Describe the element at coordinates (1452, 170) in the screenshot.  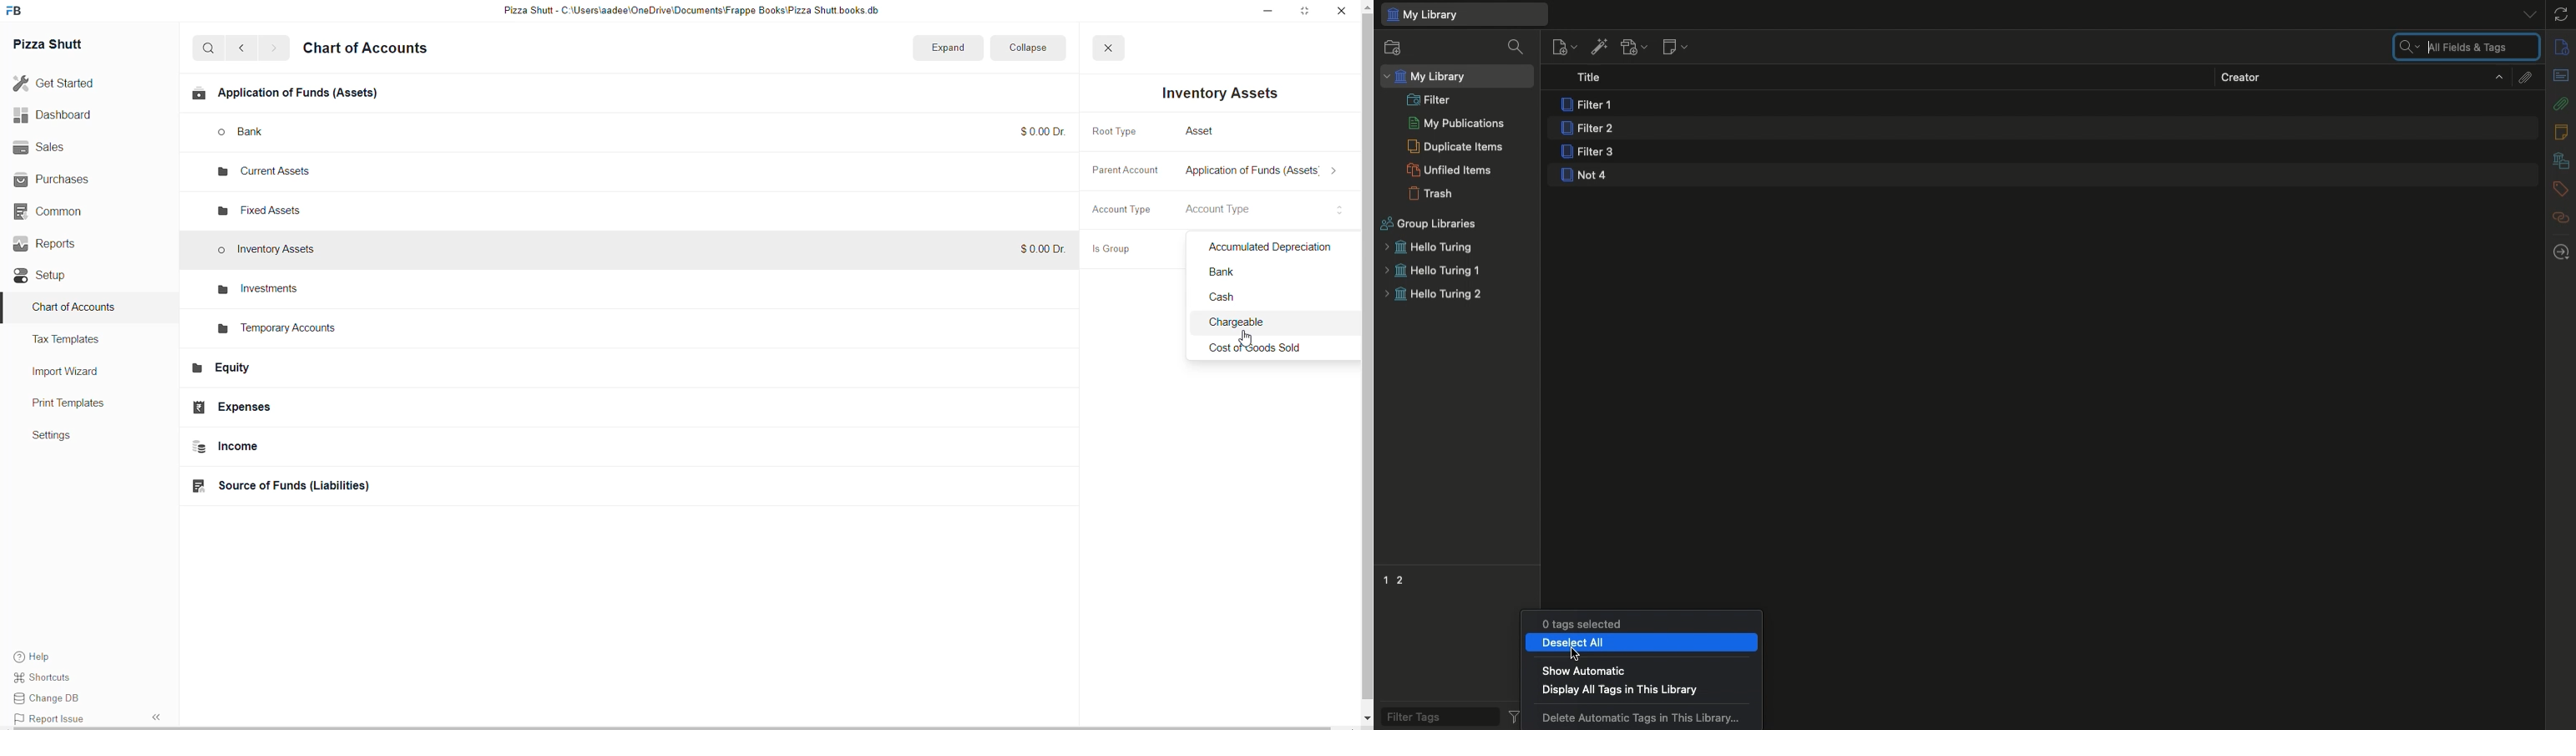
I see `Unified items` at that location.